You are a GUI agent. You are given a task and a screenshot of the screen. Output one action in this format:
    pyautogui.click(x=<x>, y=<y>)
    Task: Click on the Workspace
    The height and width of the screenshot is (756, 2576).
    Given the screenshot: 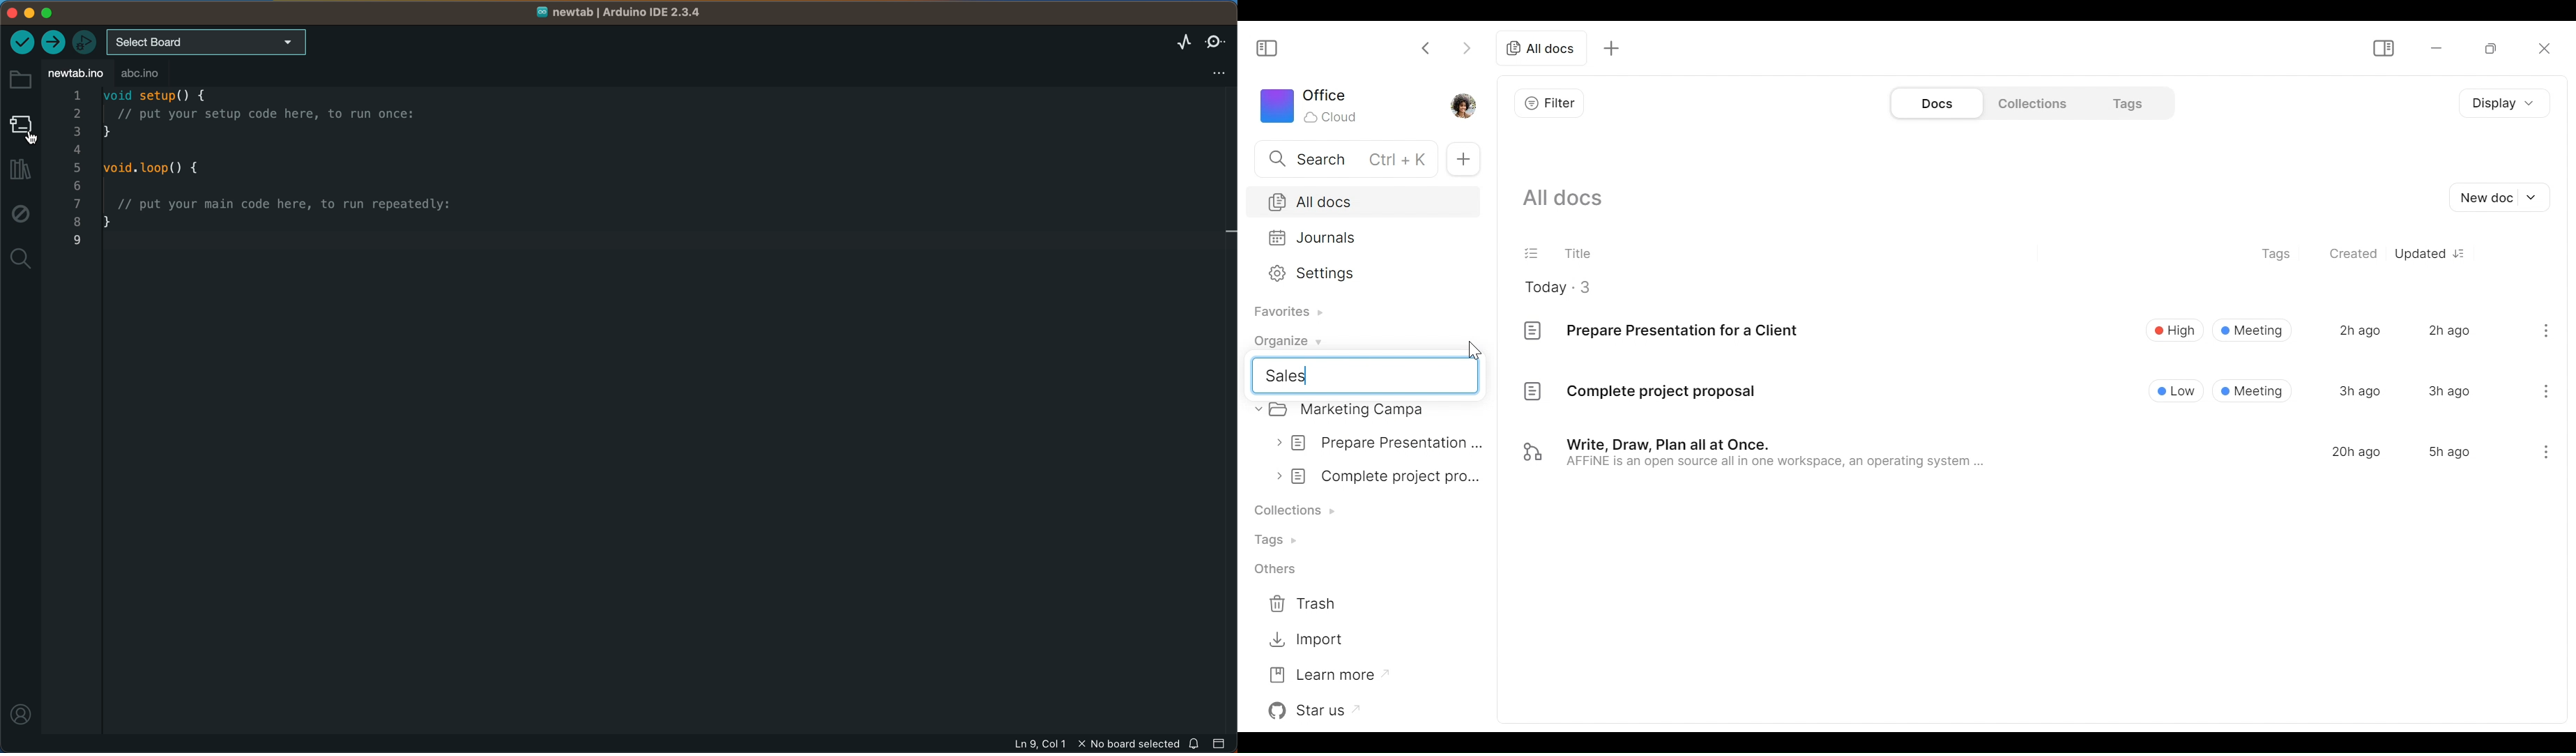 What is the action you would take?
    pyautogui.click(x=1312, y=106)
    